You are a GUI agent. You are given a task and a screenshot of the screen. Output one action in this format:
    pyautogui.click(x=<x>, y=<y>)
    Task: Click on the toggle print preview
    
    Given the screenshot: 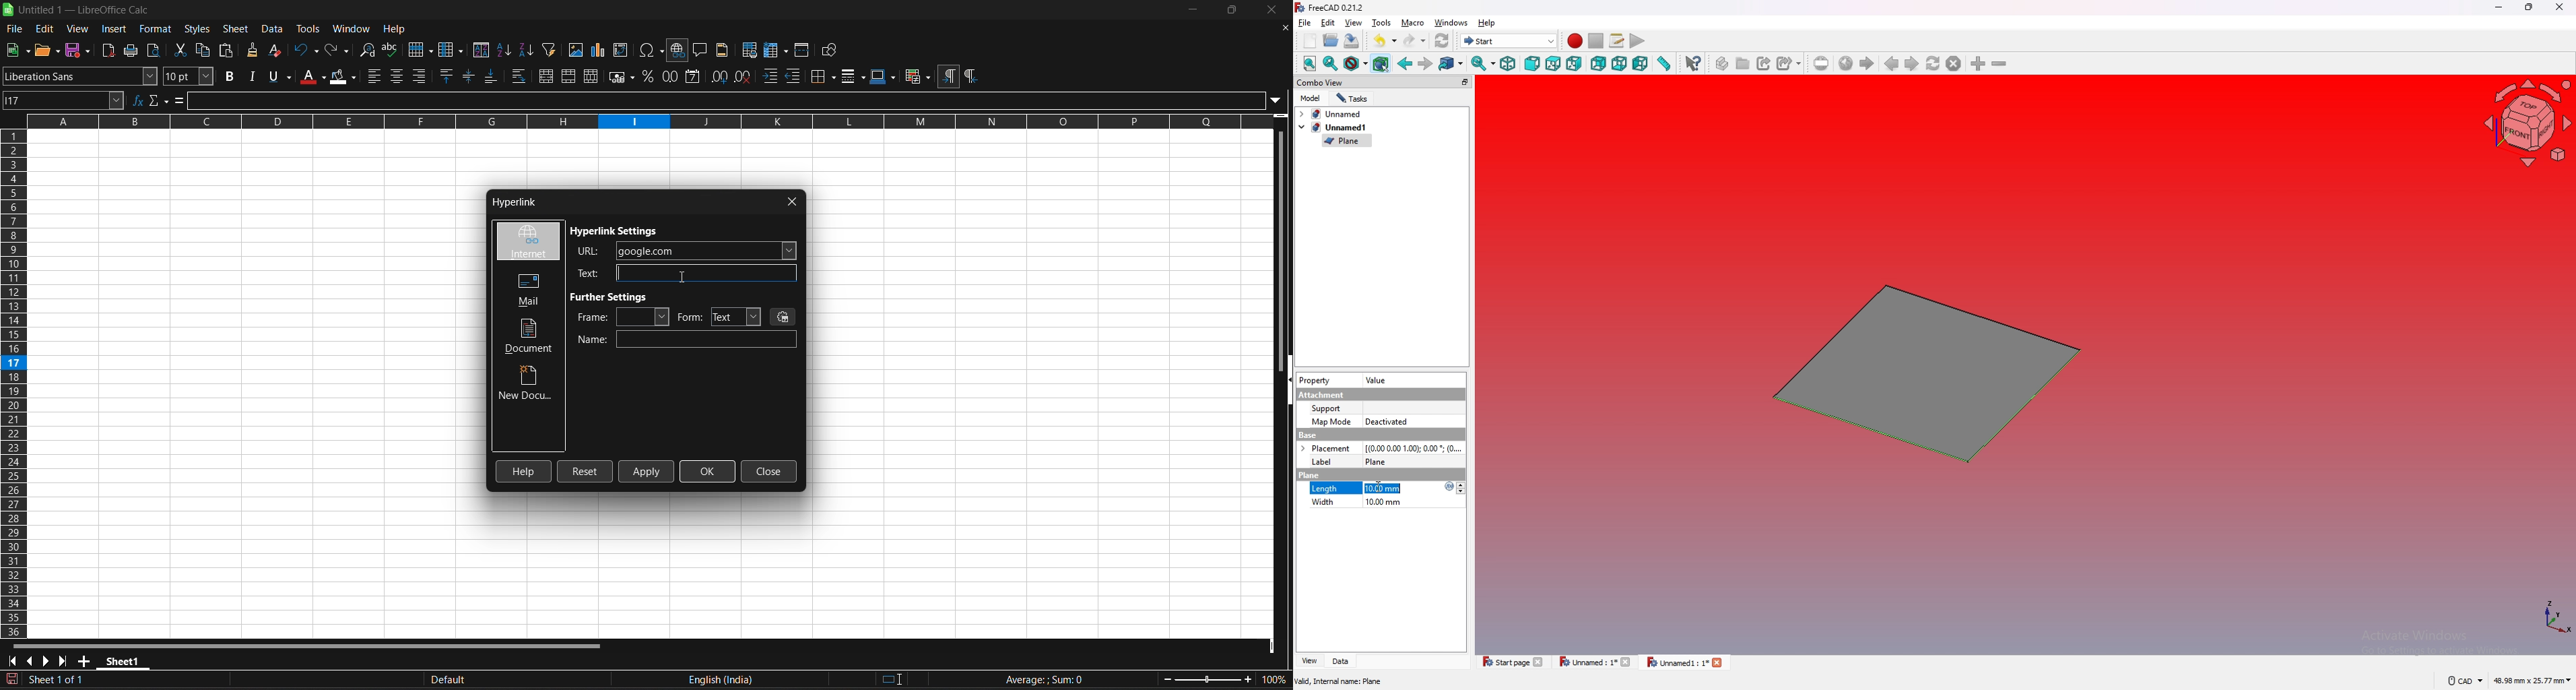 What is the action you would take?
    pyautogui.click(x=156, y=51)
    